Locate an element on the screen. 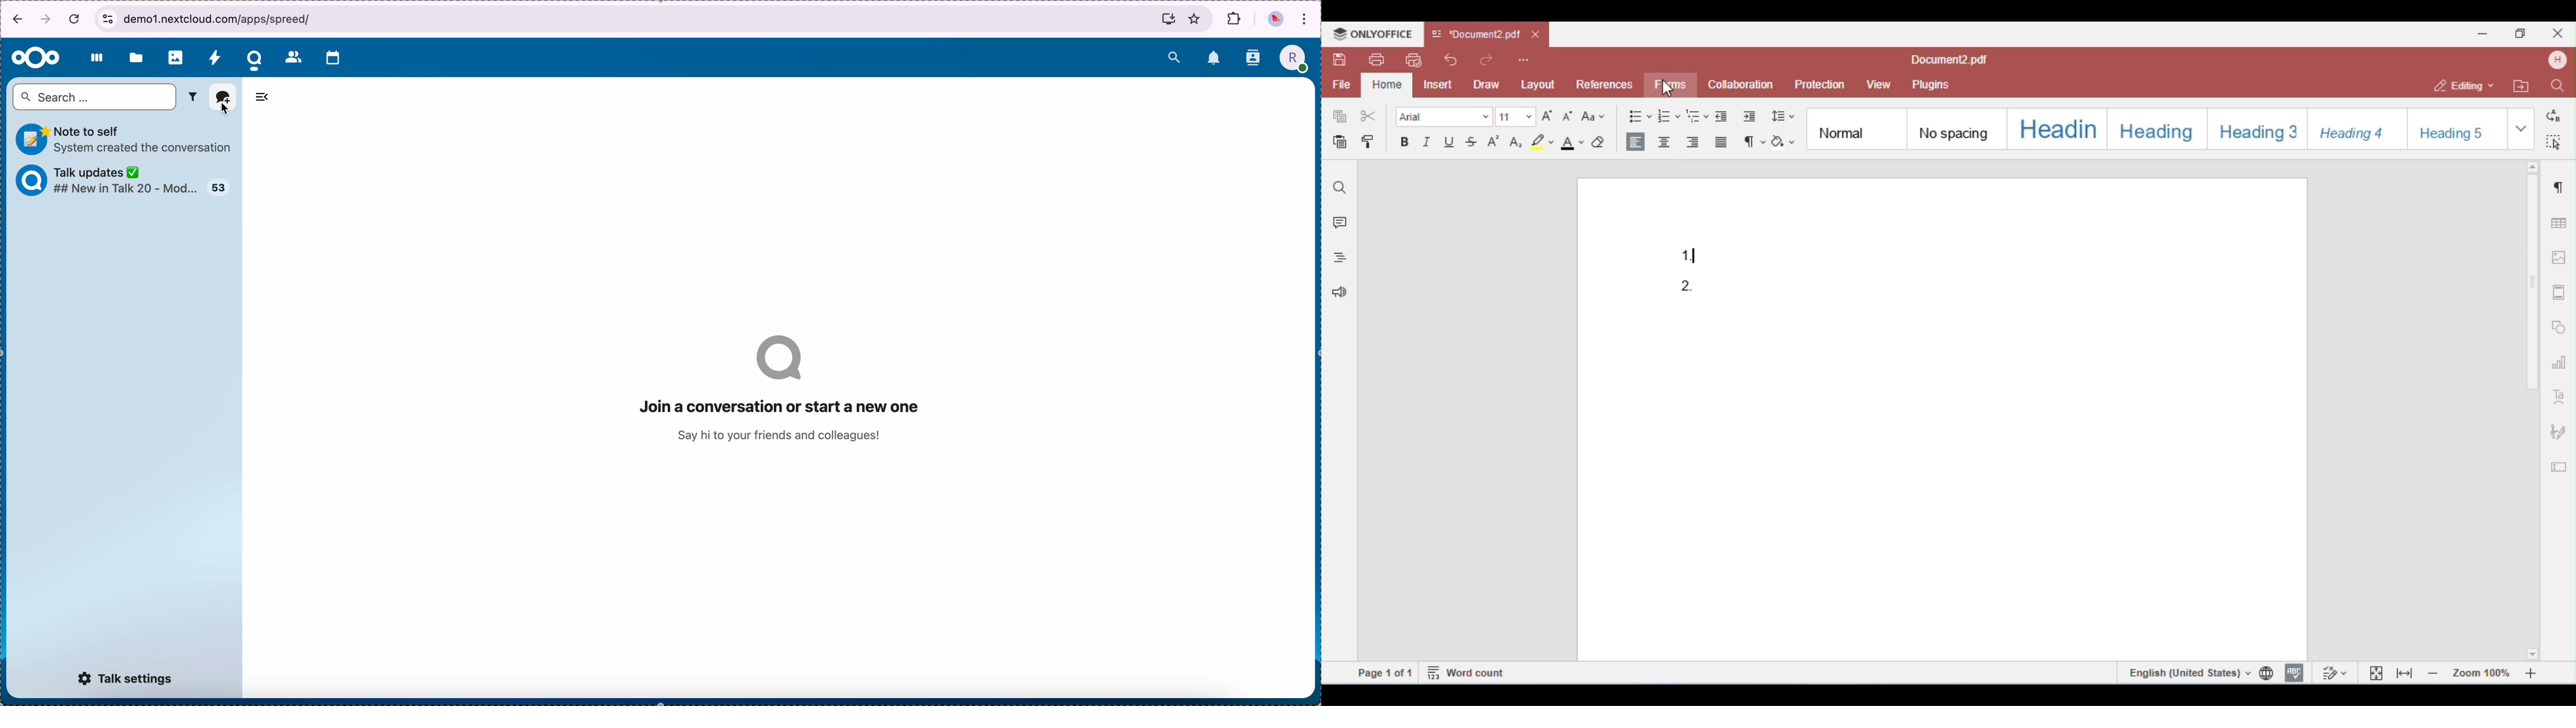 This screenshot has width=2576, height=728. drop down is located at coordinates (2520, 127).